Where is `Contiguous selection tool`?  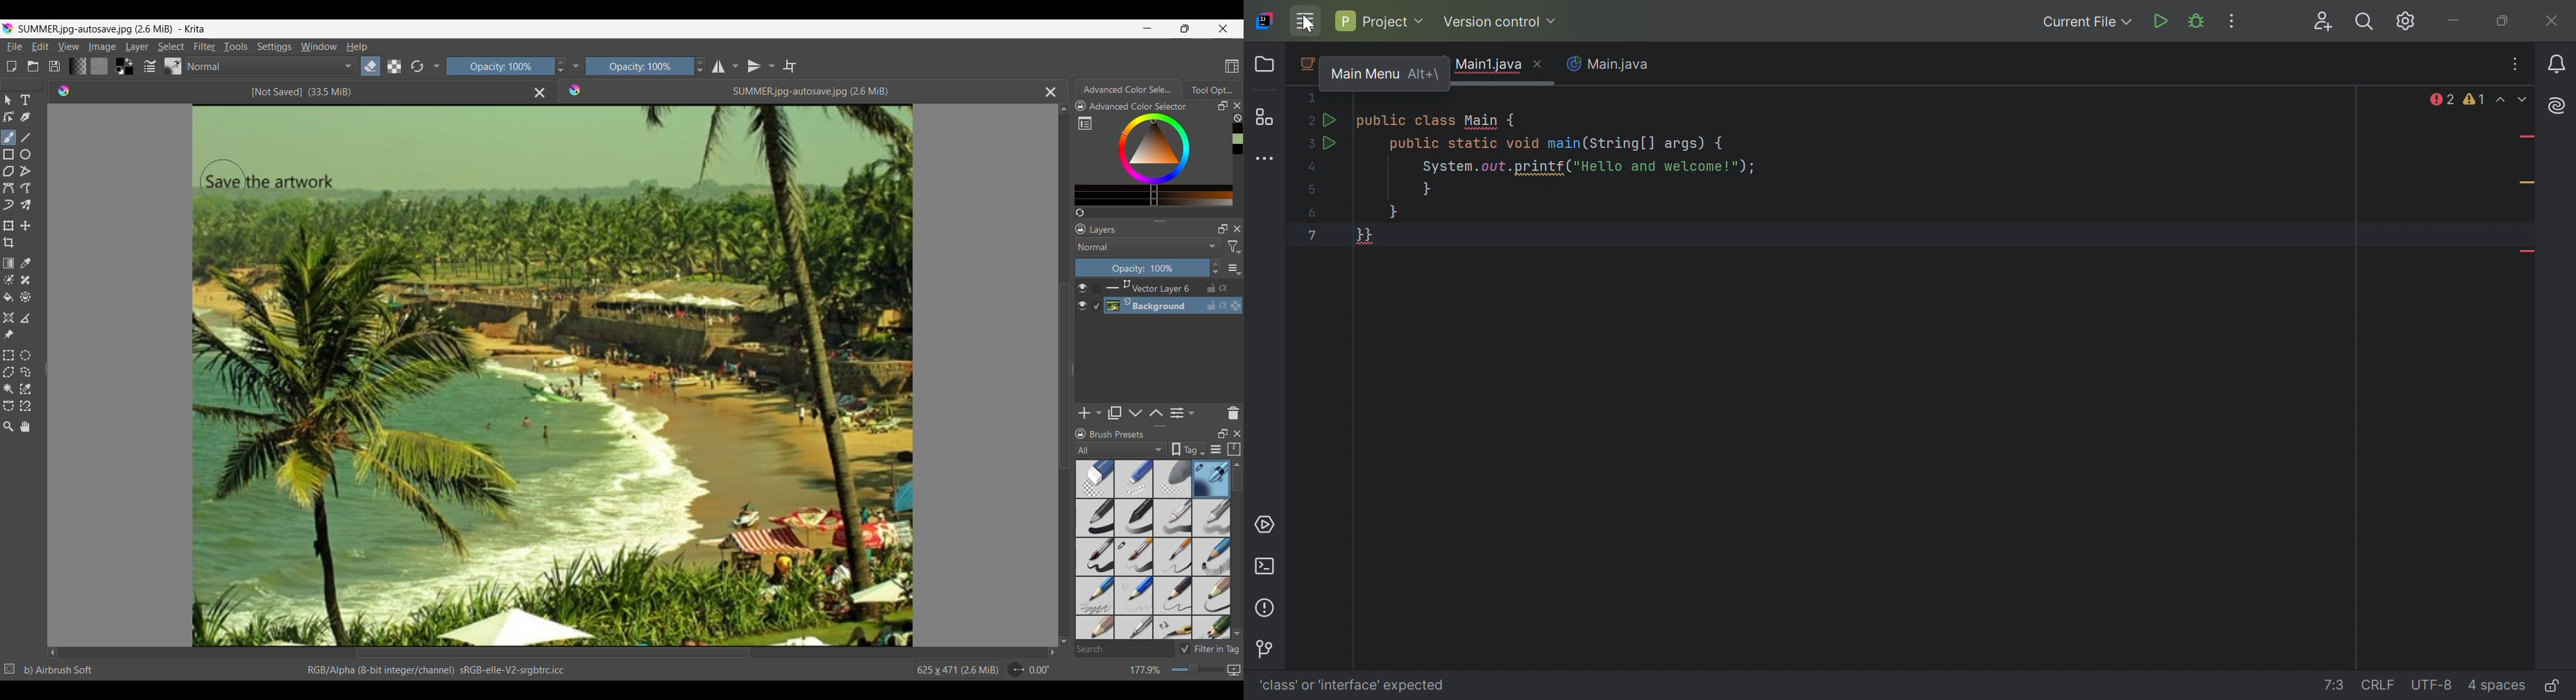 Contiguous selection tool is located at coordinates (8, 390).